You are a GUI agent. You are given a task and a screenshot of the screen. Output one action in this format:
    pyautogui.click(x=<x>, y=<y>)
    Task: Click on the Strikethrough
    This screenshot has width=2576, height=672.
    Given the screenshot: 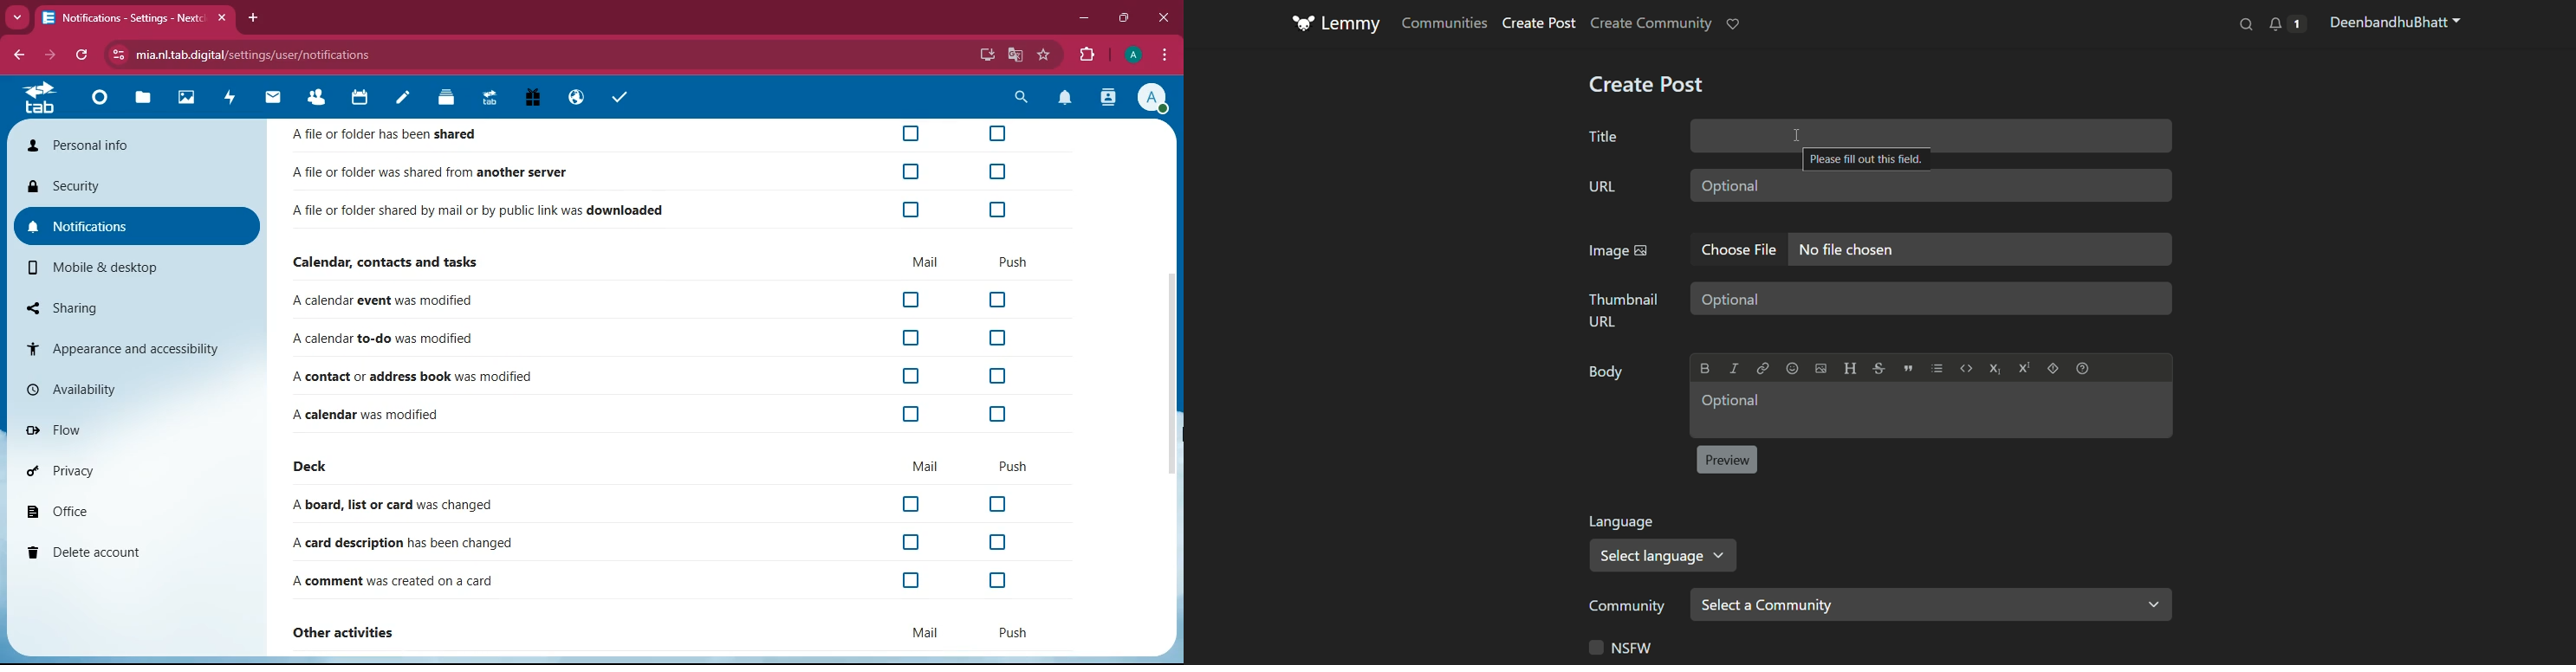 What is the action you would take?
    pyautogui.click(x=1879, y=368)
    